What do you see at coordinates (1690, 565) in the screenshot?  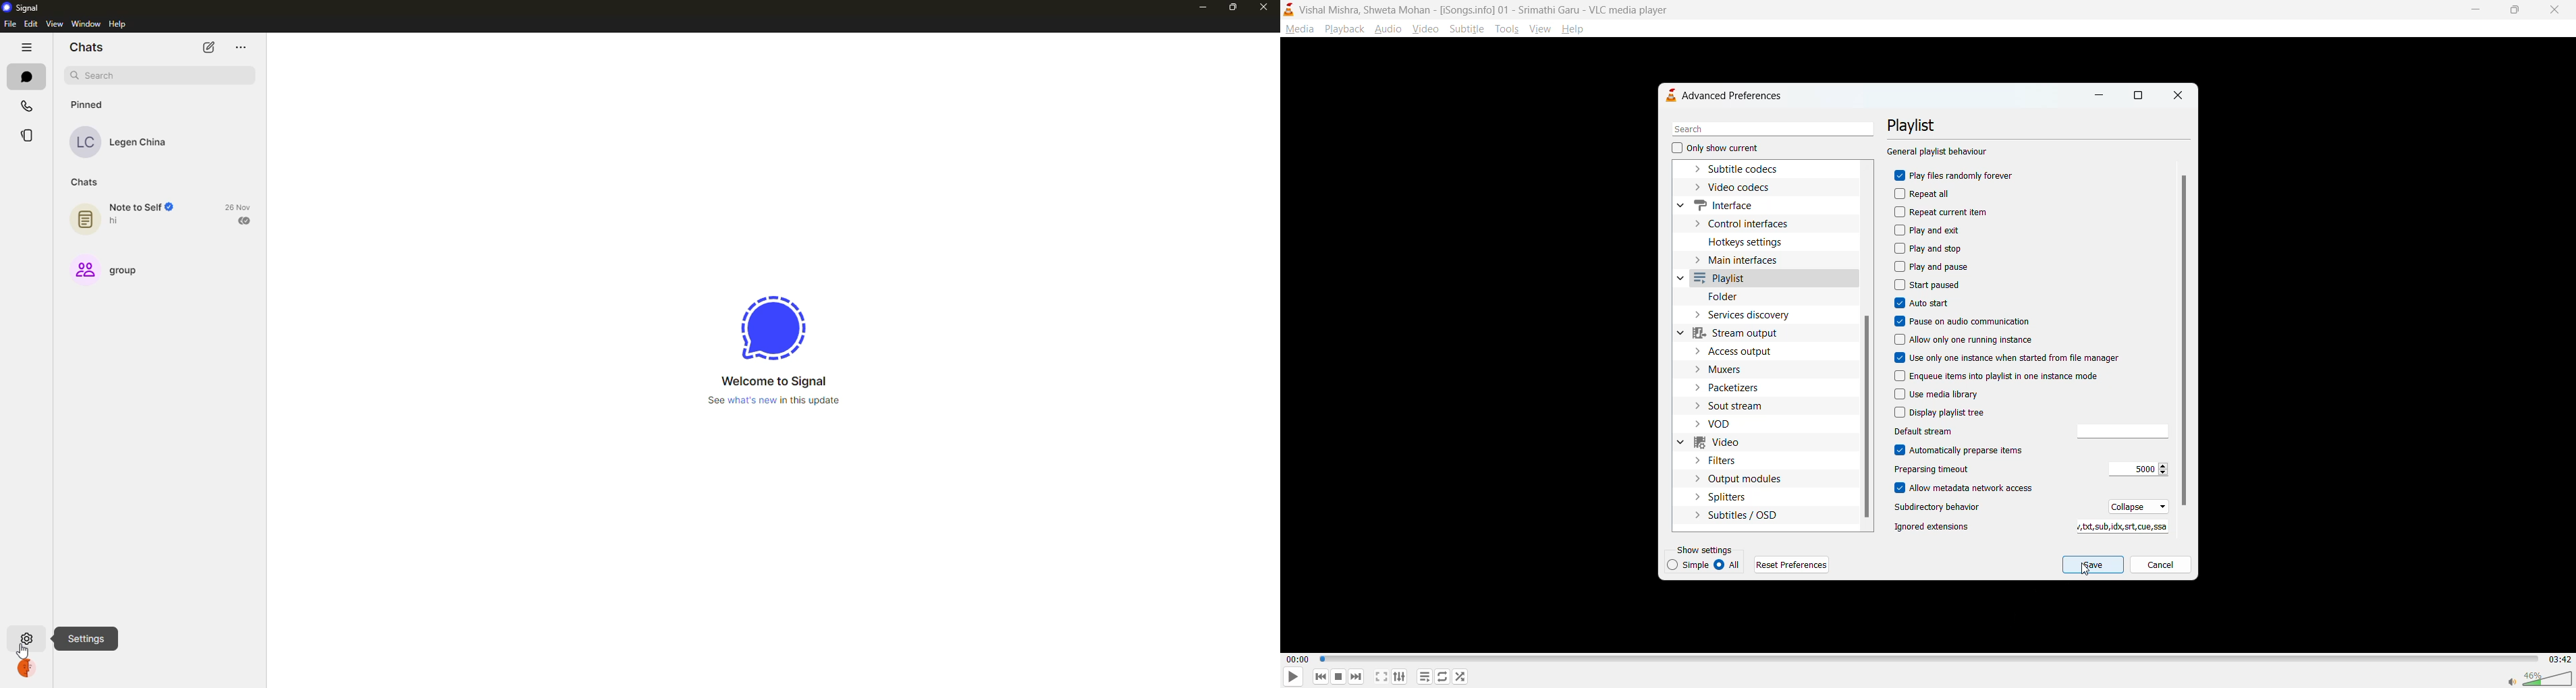 I see `simple` at bounding box center [1690, 565].